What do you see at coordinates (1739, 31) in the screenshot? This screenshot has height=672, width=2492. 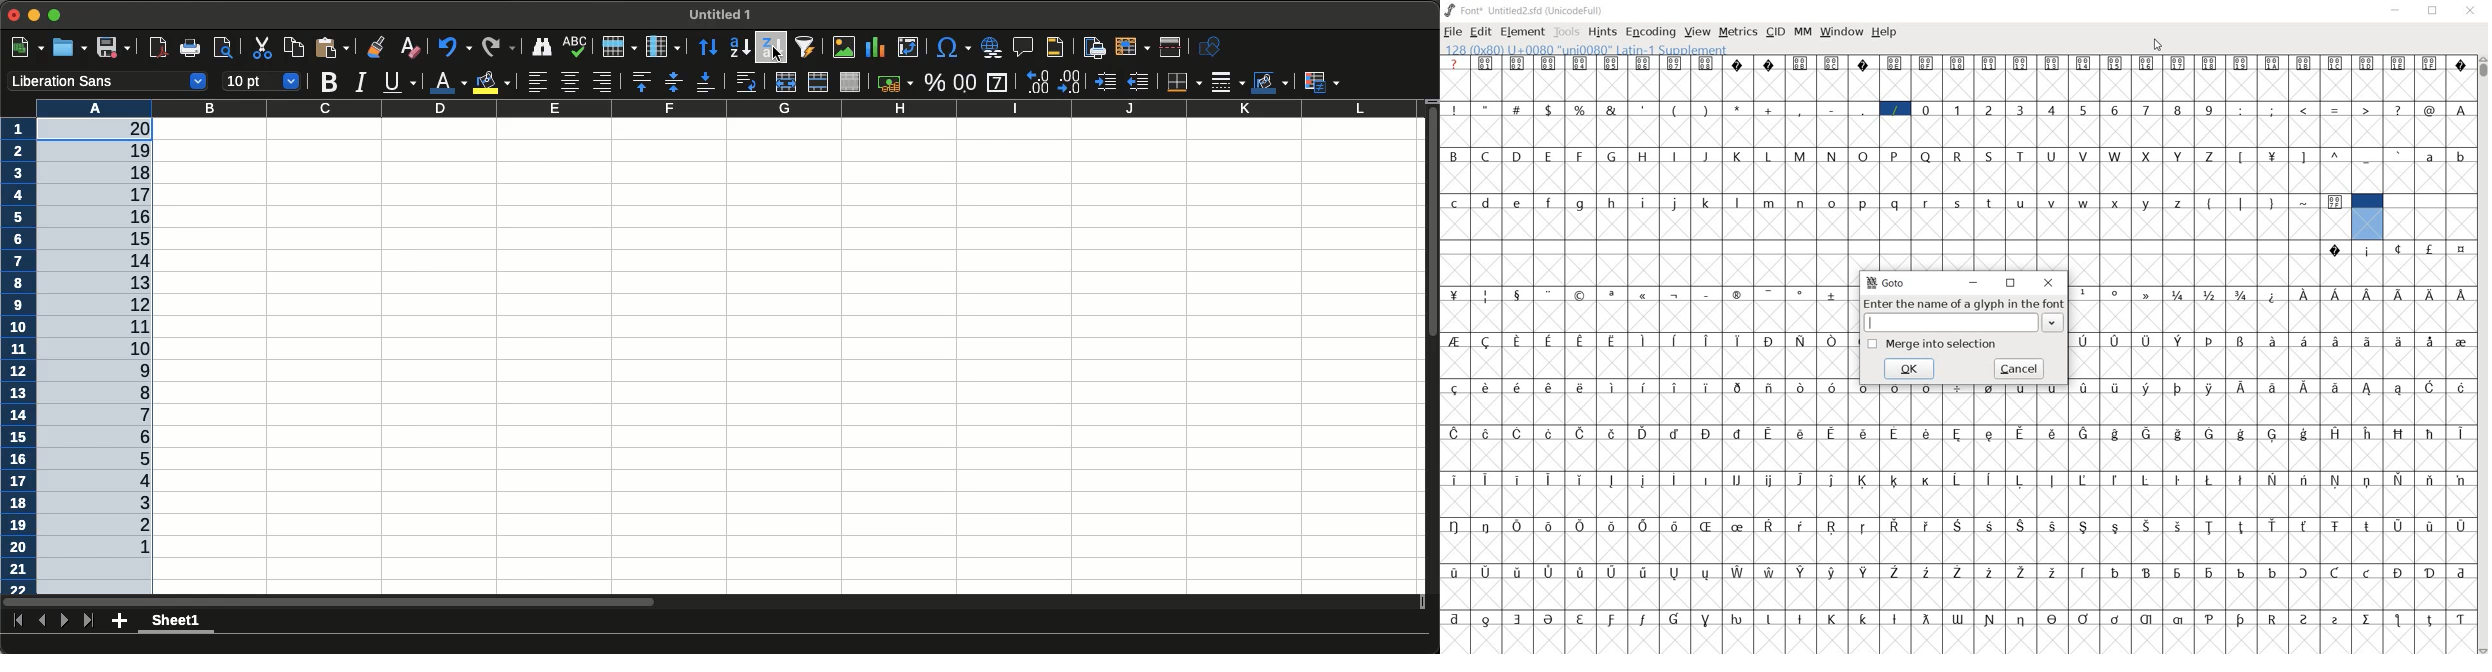 I see `metrics` at bounding box center [1739, 31].